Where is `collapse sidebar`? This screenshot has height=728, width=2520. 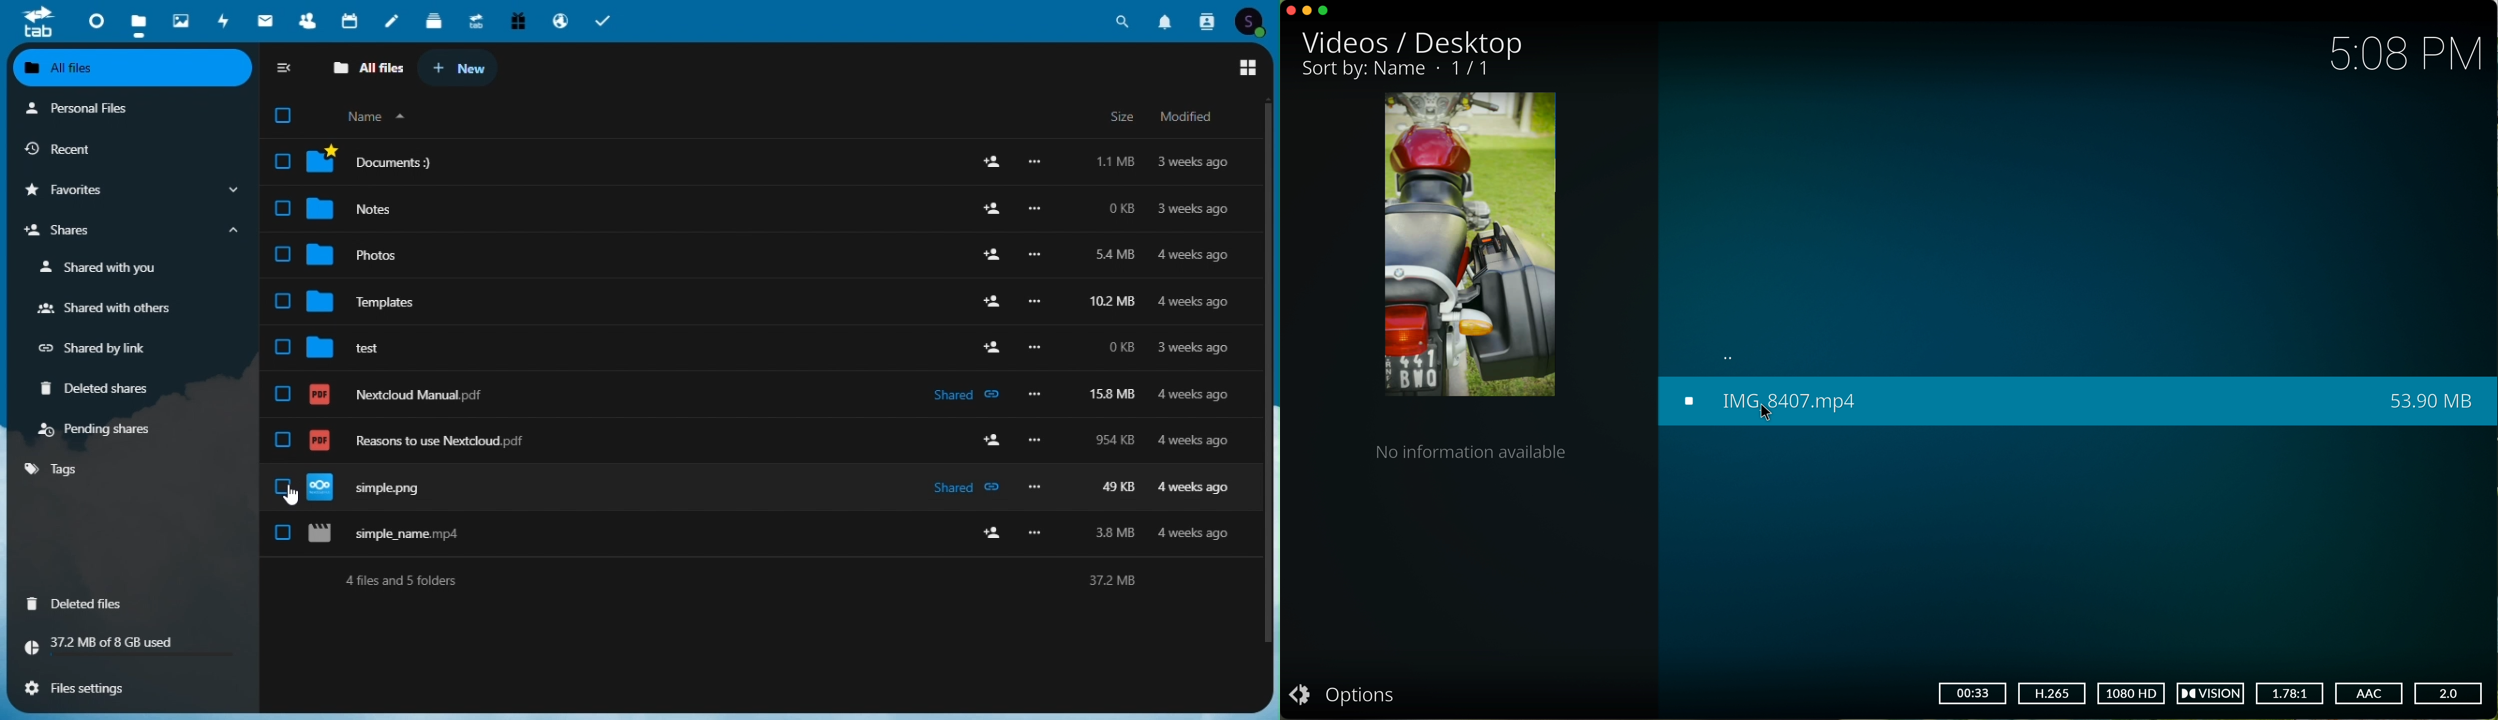 collapse sidebar is located at coordinates (286, 70).